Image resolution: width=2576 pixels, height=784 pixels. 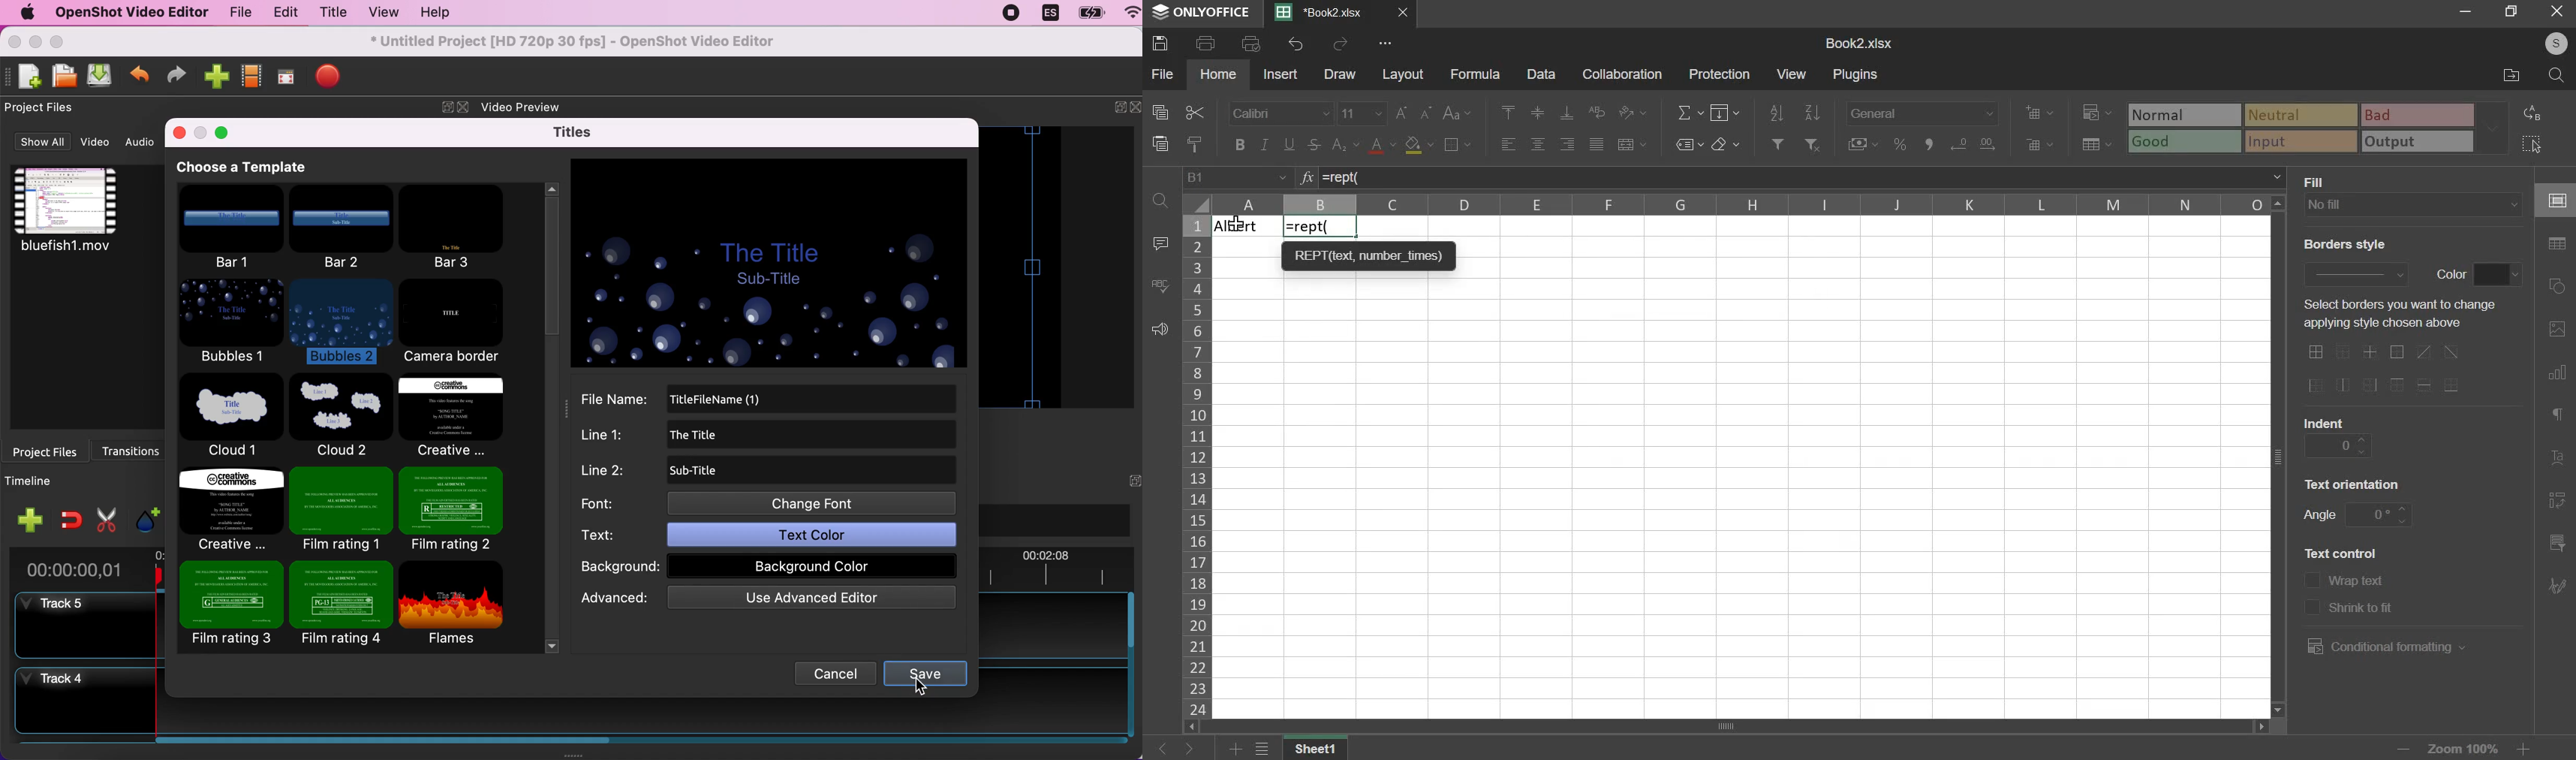 What do you see at coordinates (2096, 110) in the screenshot?
I see `conditional formatting` at bounding box center [2096, 110].